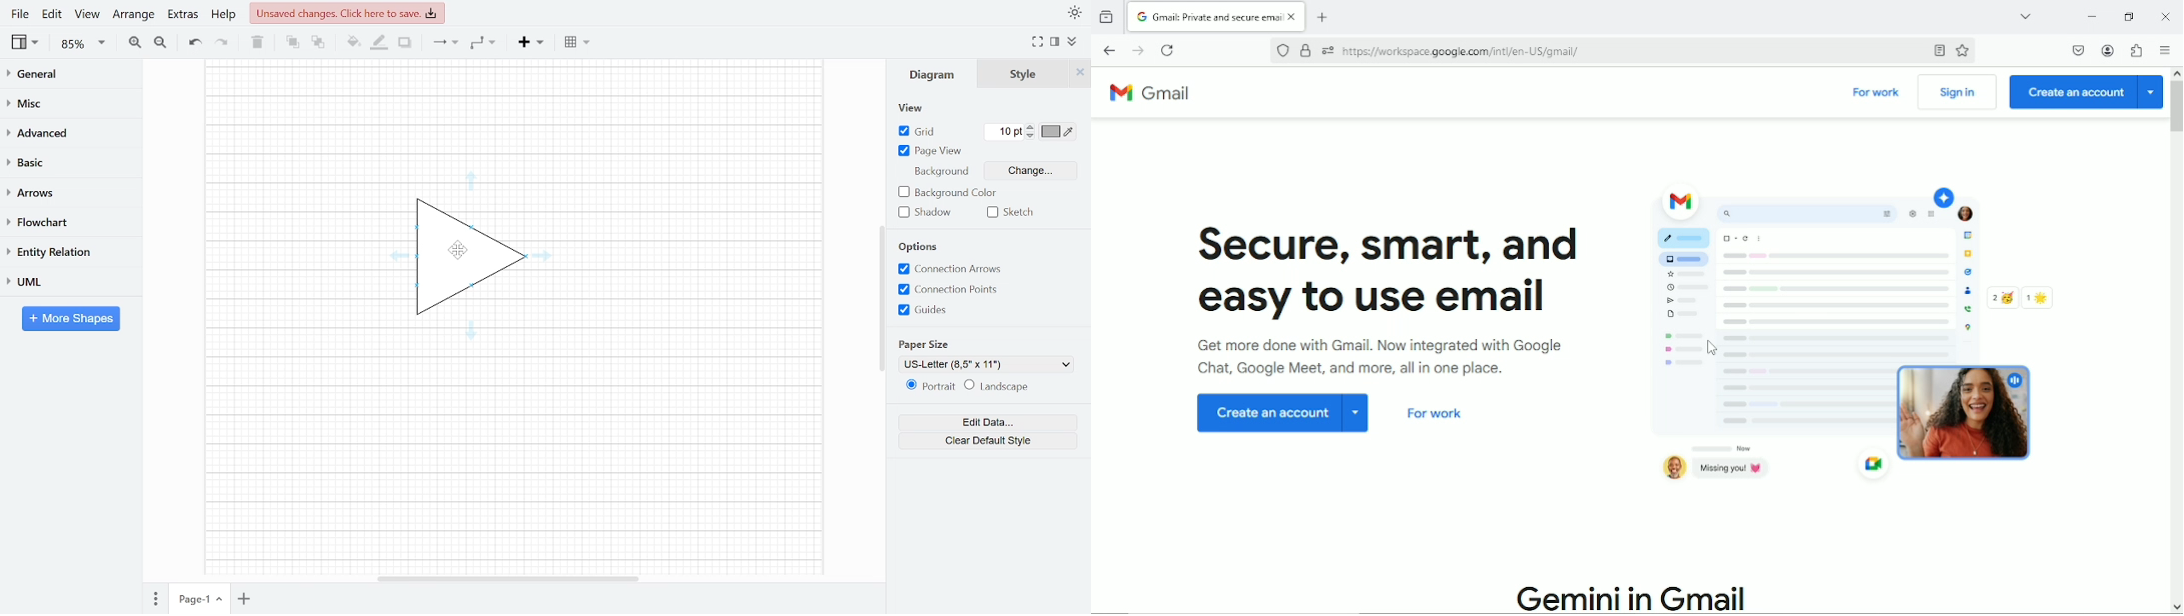 This screenshot has height=616, width=2184. I want to click on Collapse, so click(1079, 43).